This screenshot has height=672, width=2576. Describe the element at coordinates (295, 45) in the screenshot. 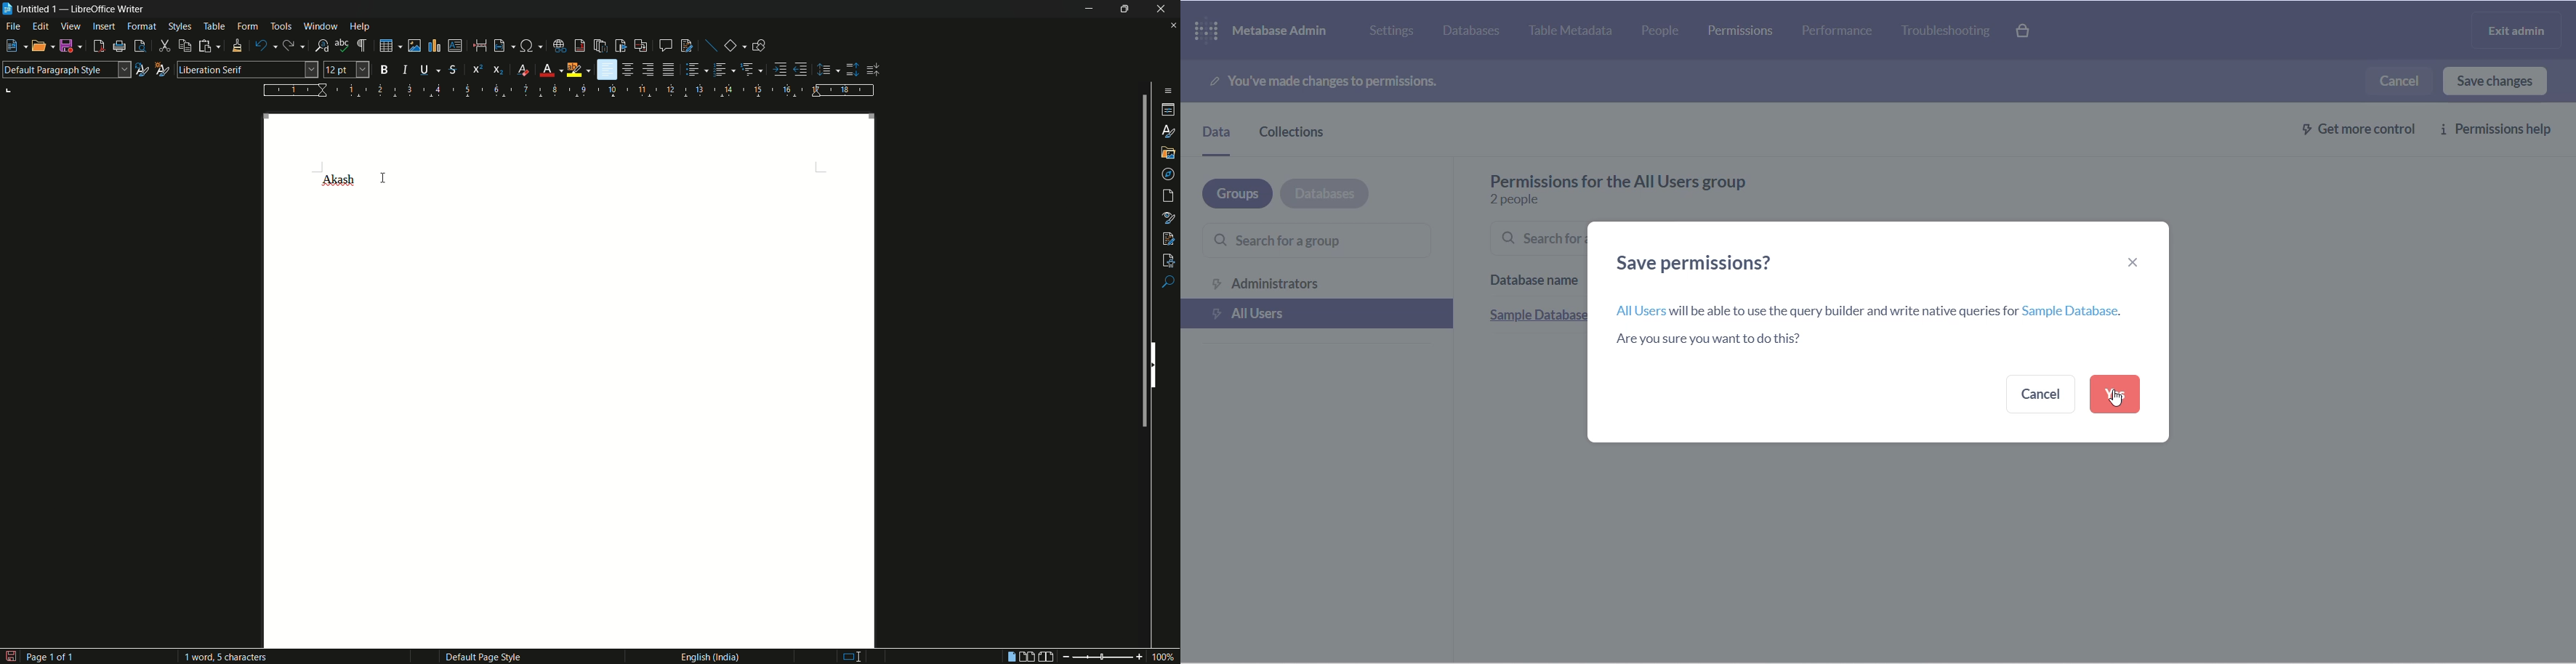

I see `redo` at that location.